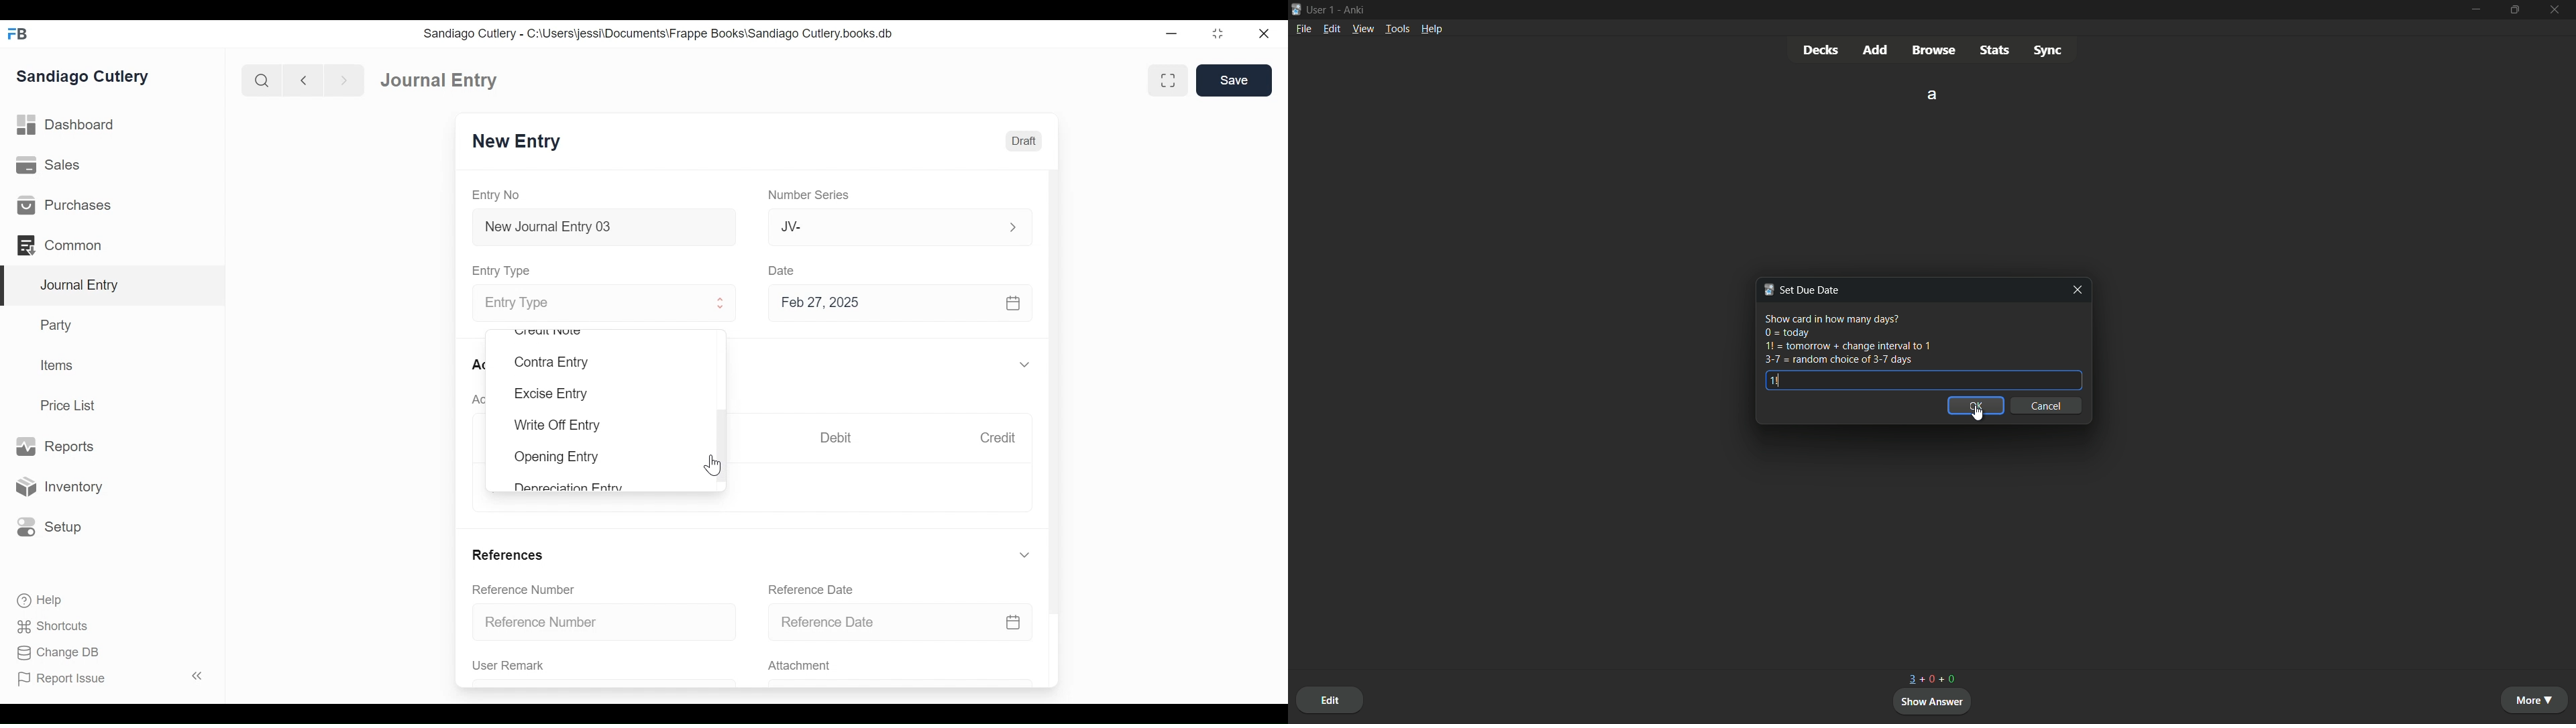 The height and width of the screenshot is (728, 2576). I want to click on 1!, so click(1774, 380).